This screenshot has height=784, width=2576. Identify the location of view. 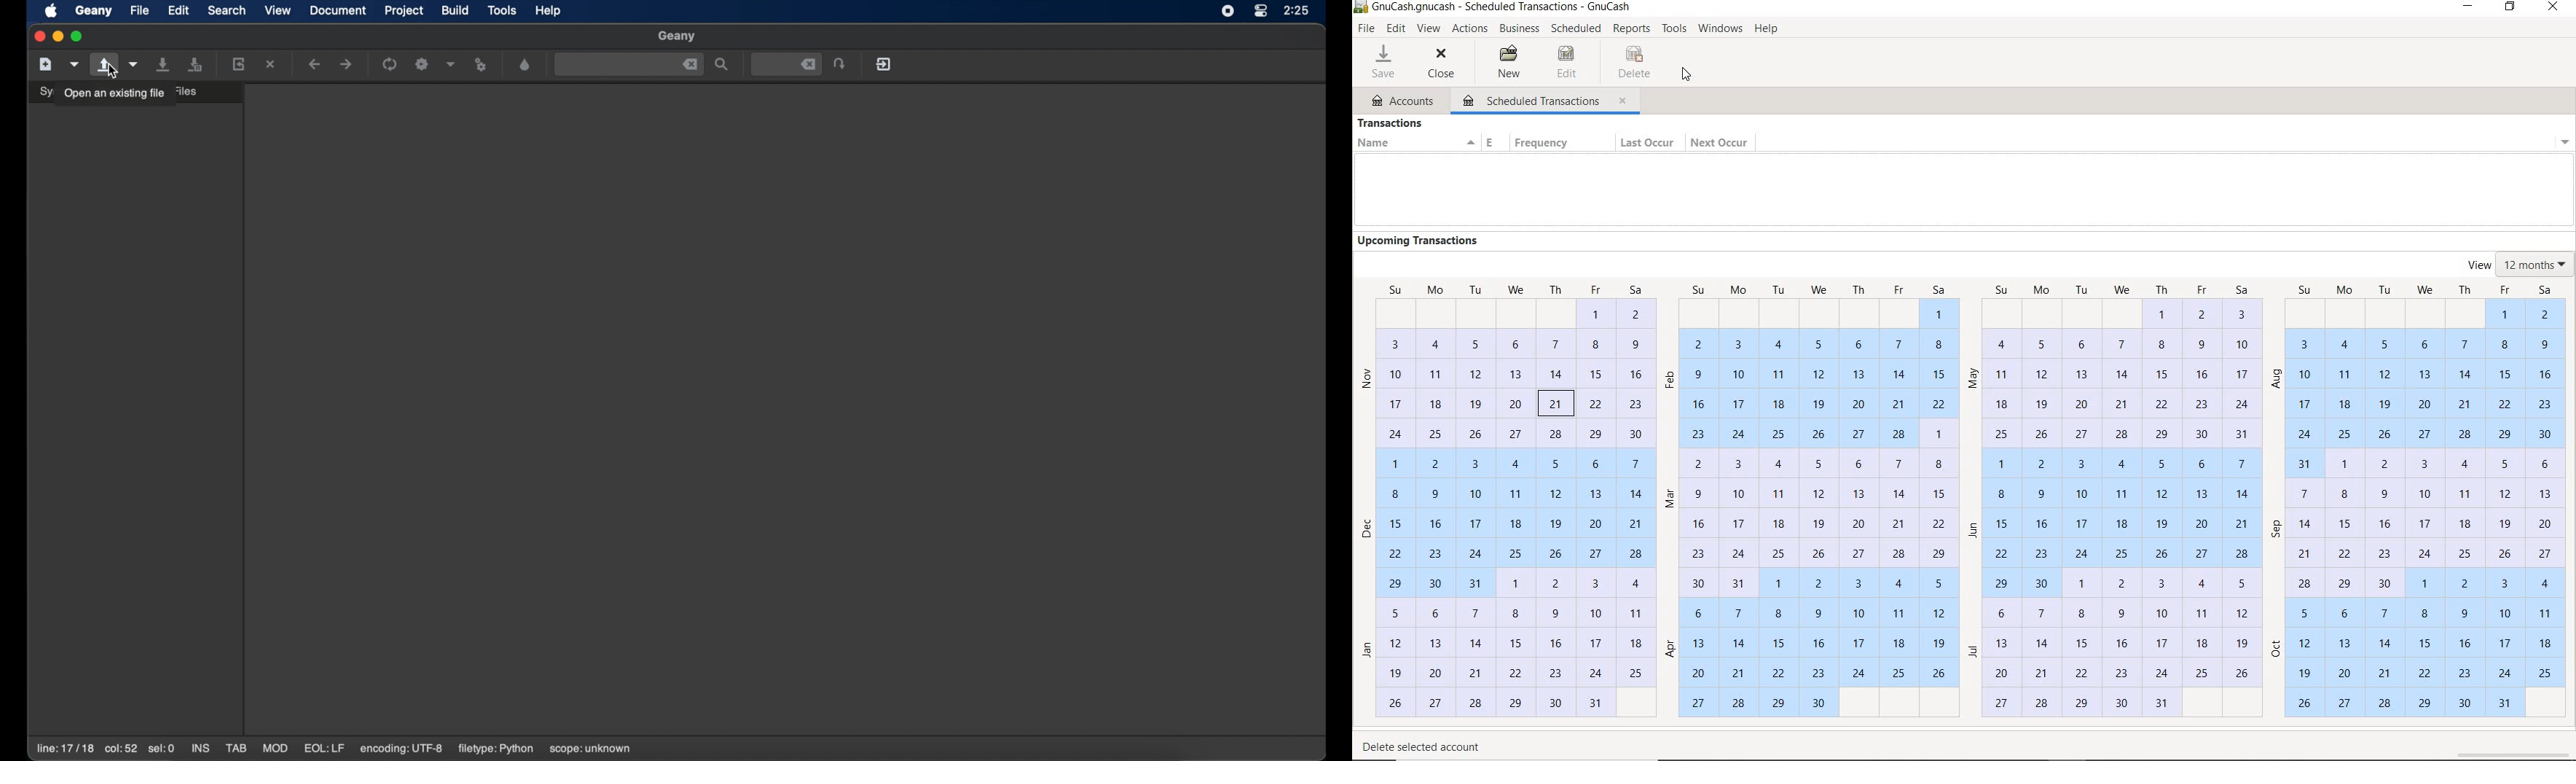
(2481, 266).